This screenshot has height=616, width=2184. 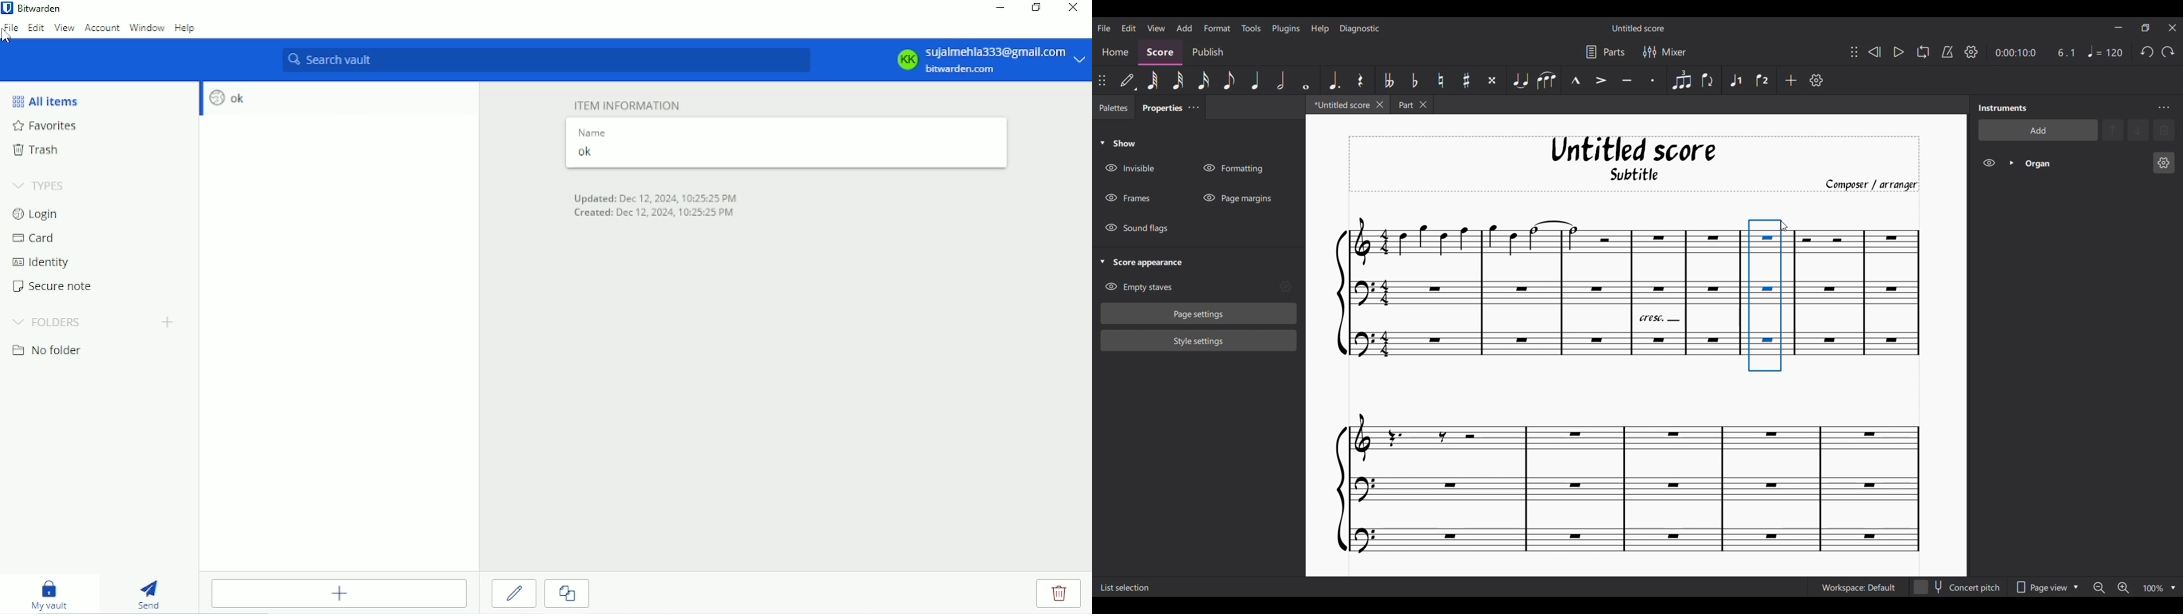 I want to click on Looping playback , so click(x=1923, y=52).